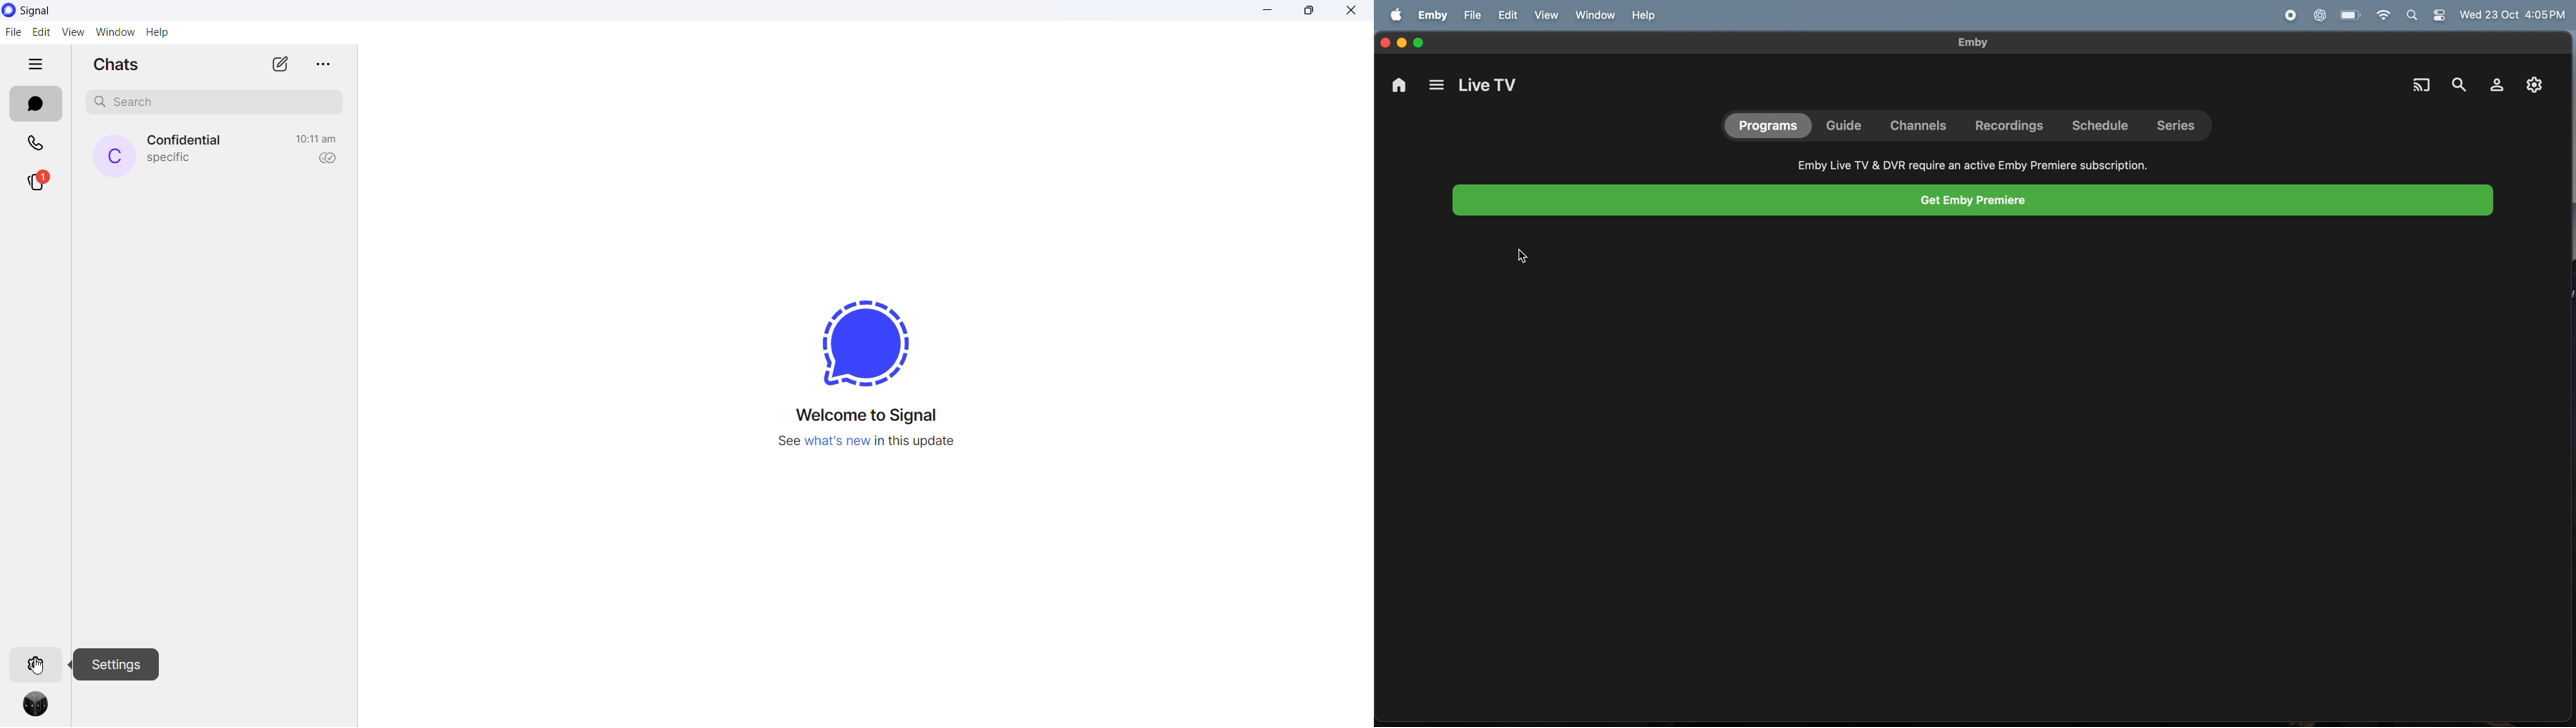 This screenshot has height=728, width=2576. Describe the element at coordinates (2321, 14) in the screenshot. I see `chat gpt` at that location.